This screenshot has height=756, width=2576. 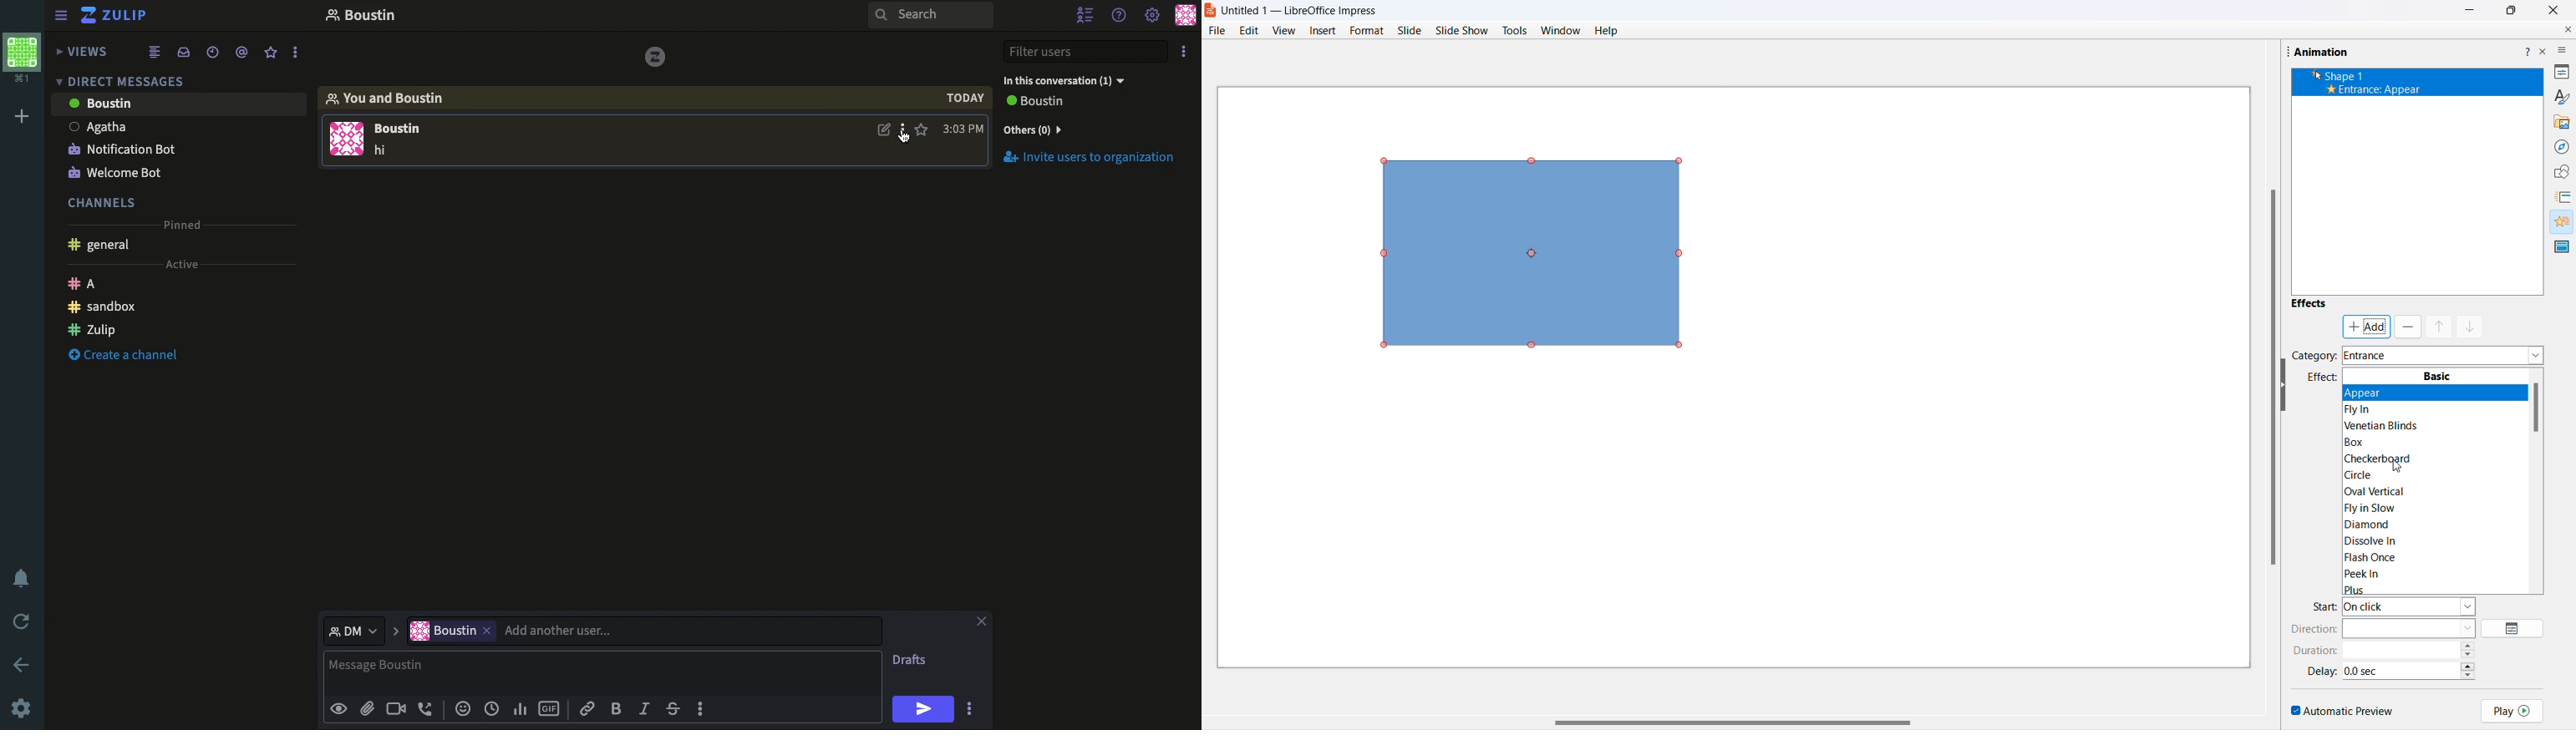 I want to click on Zulip, so click(x=114, y=15).